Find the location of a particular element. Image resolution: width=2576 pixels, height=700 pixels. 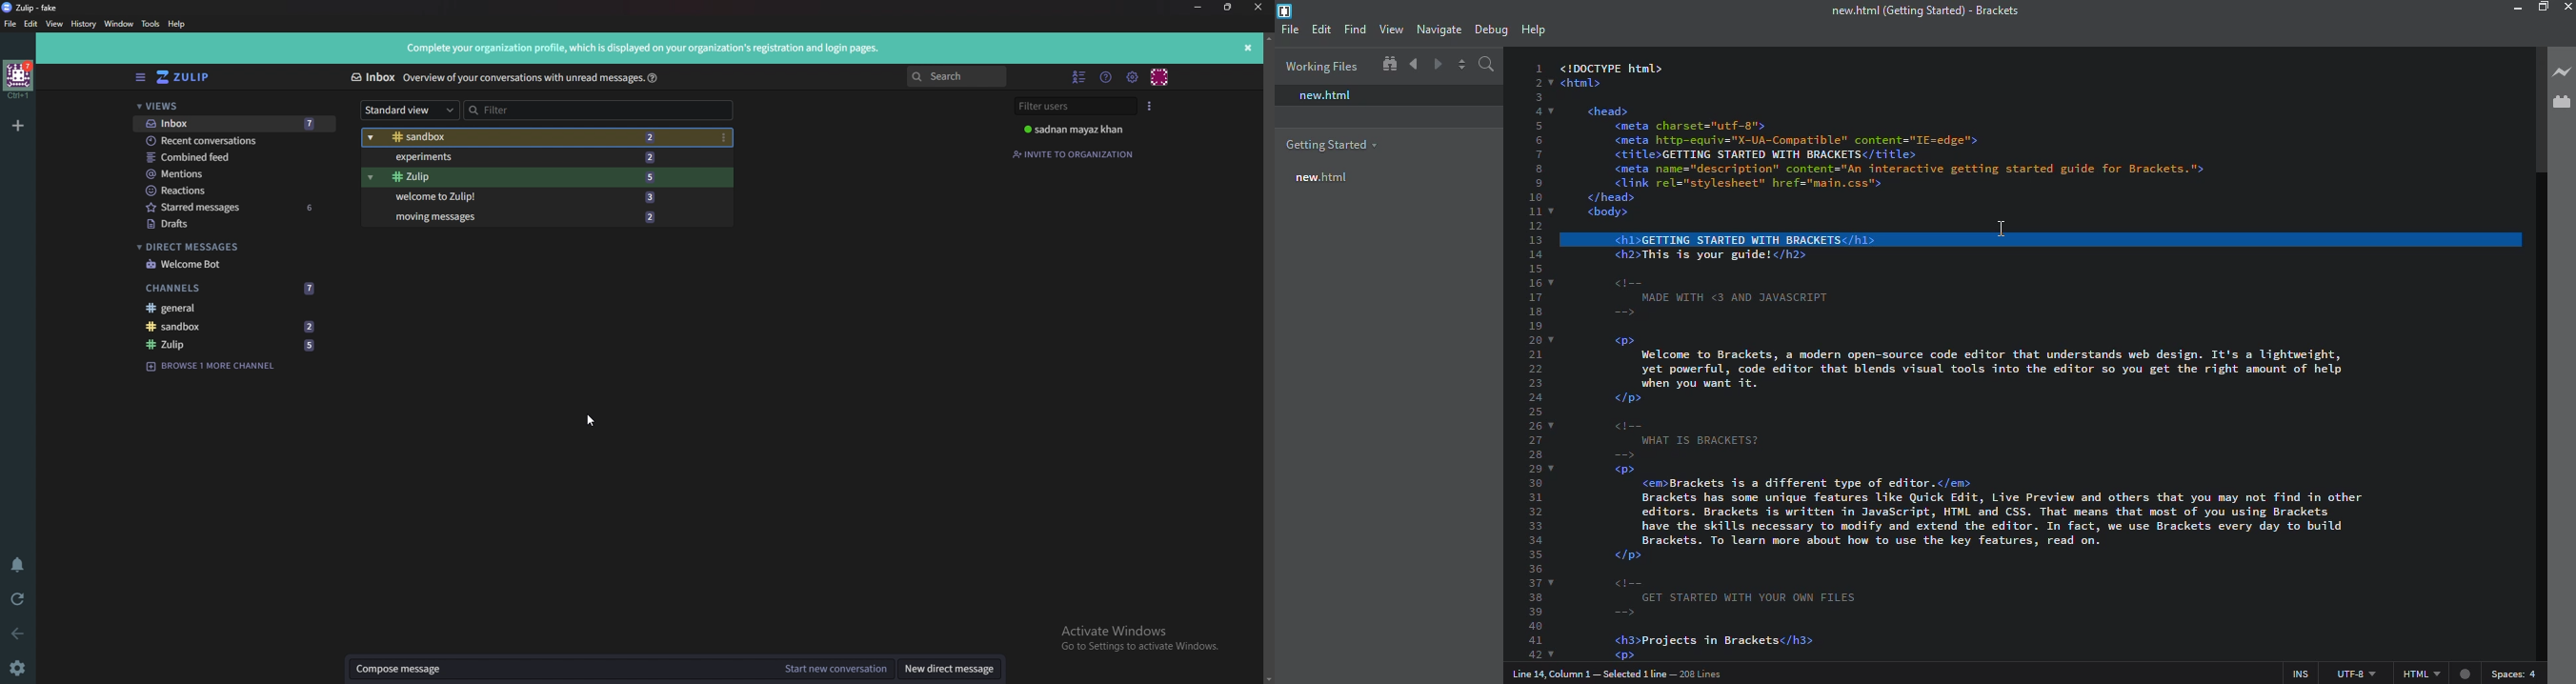

Help menu is located at coordinates (1106, 77).